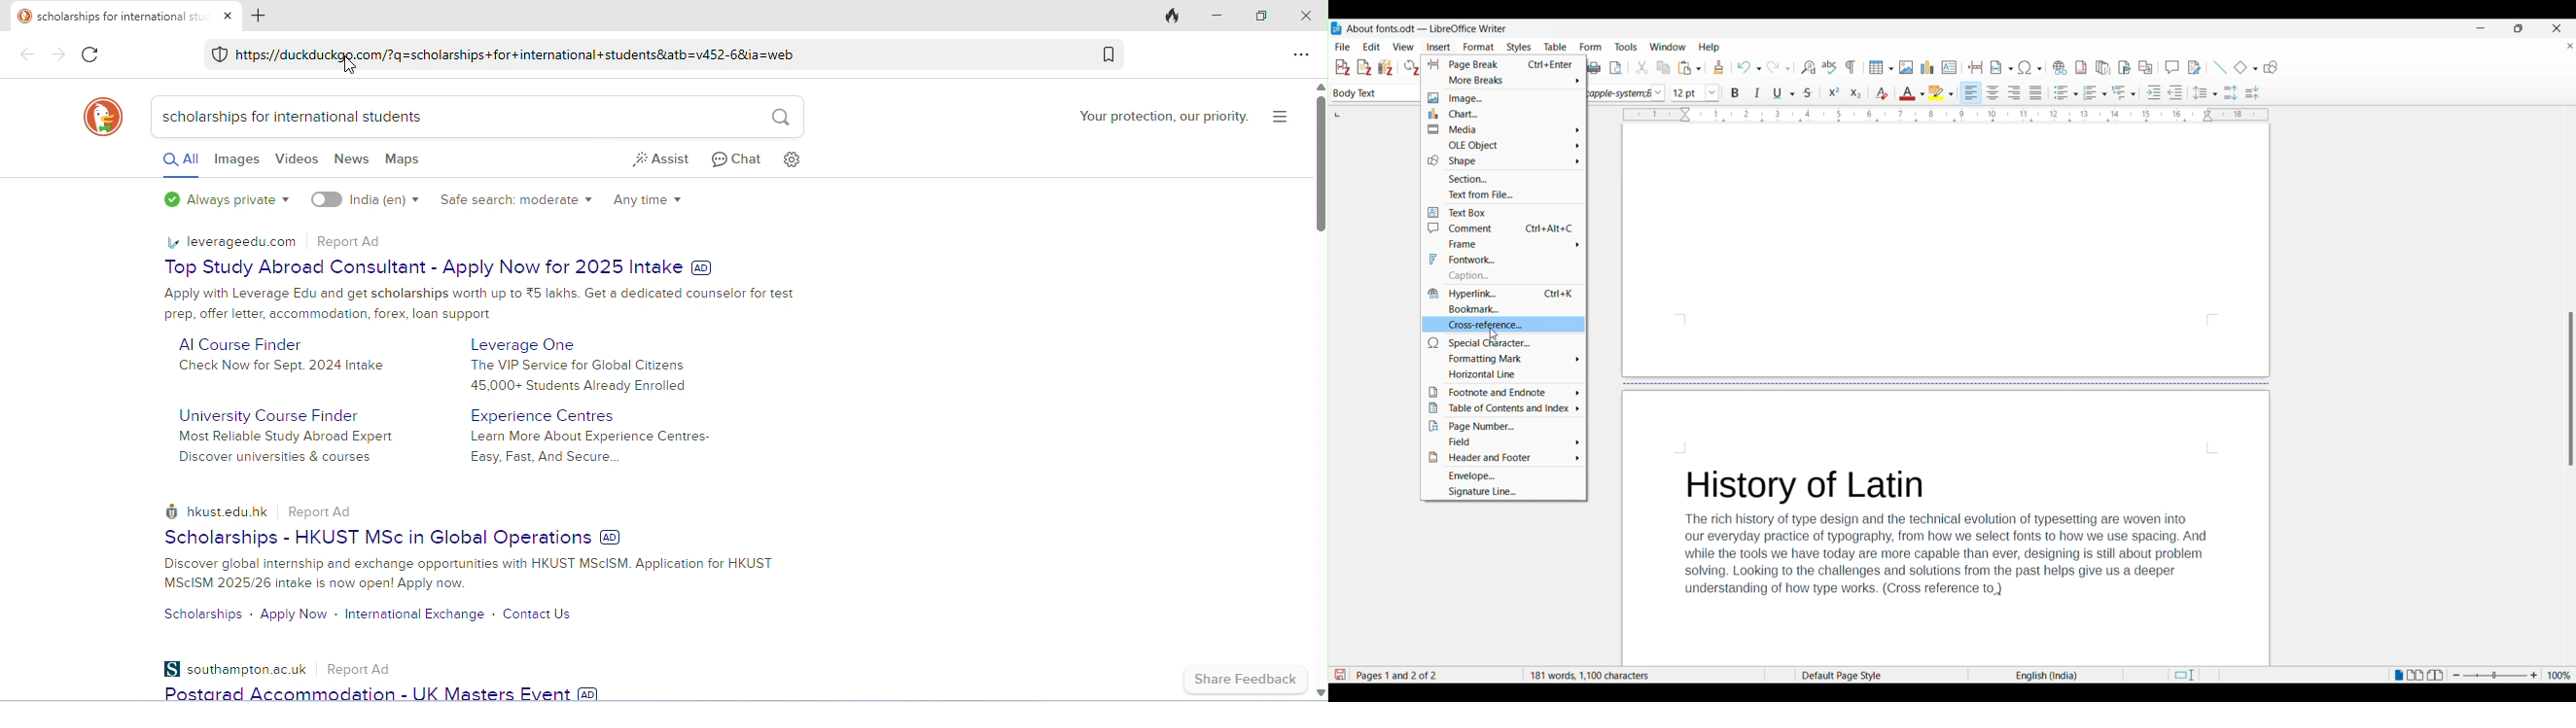 This screenshot has height=728, width=2576. What do you see at coordinates (792, 159) in the screenshot?
I see `settings` at bounding box center [792, 159].